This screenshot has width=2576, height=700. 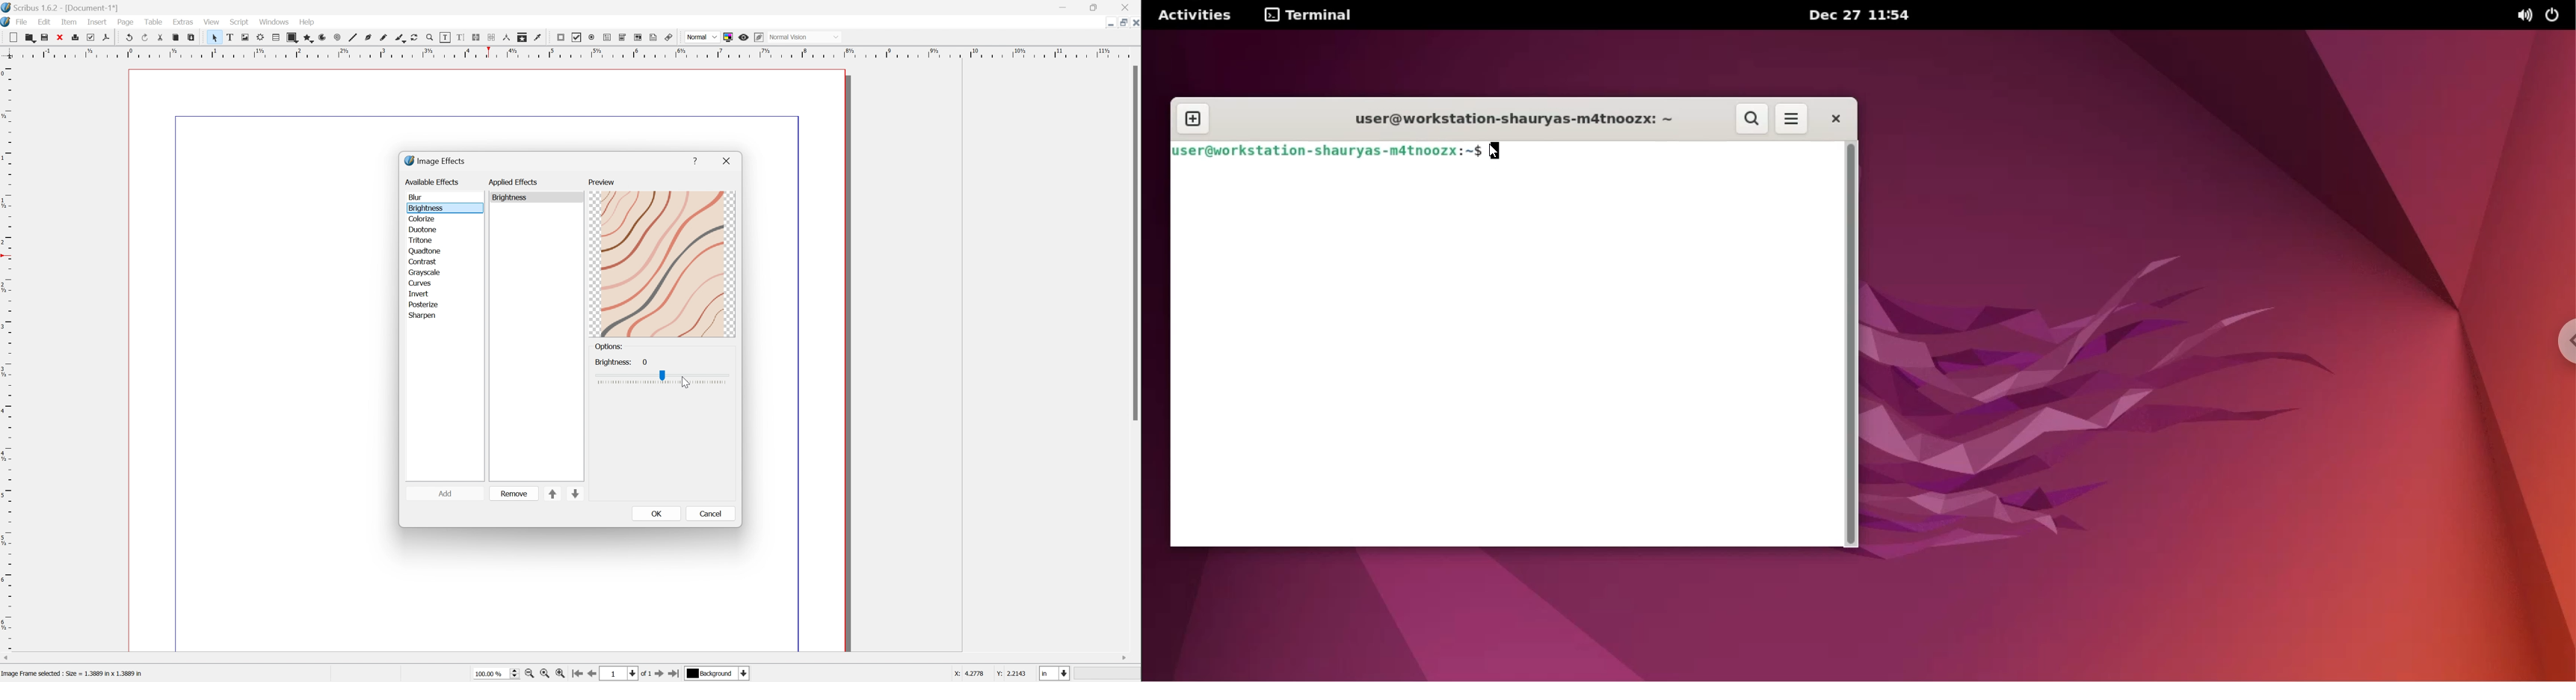 I want to click on Save, so click(x=46, y=37).